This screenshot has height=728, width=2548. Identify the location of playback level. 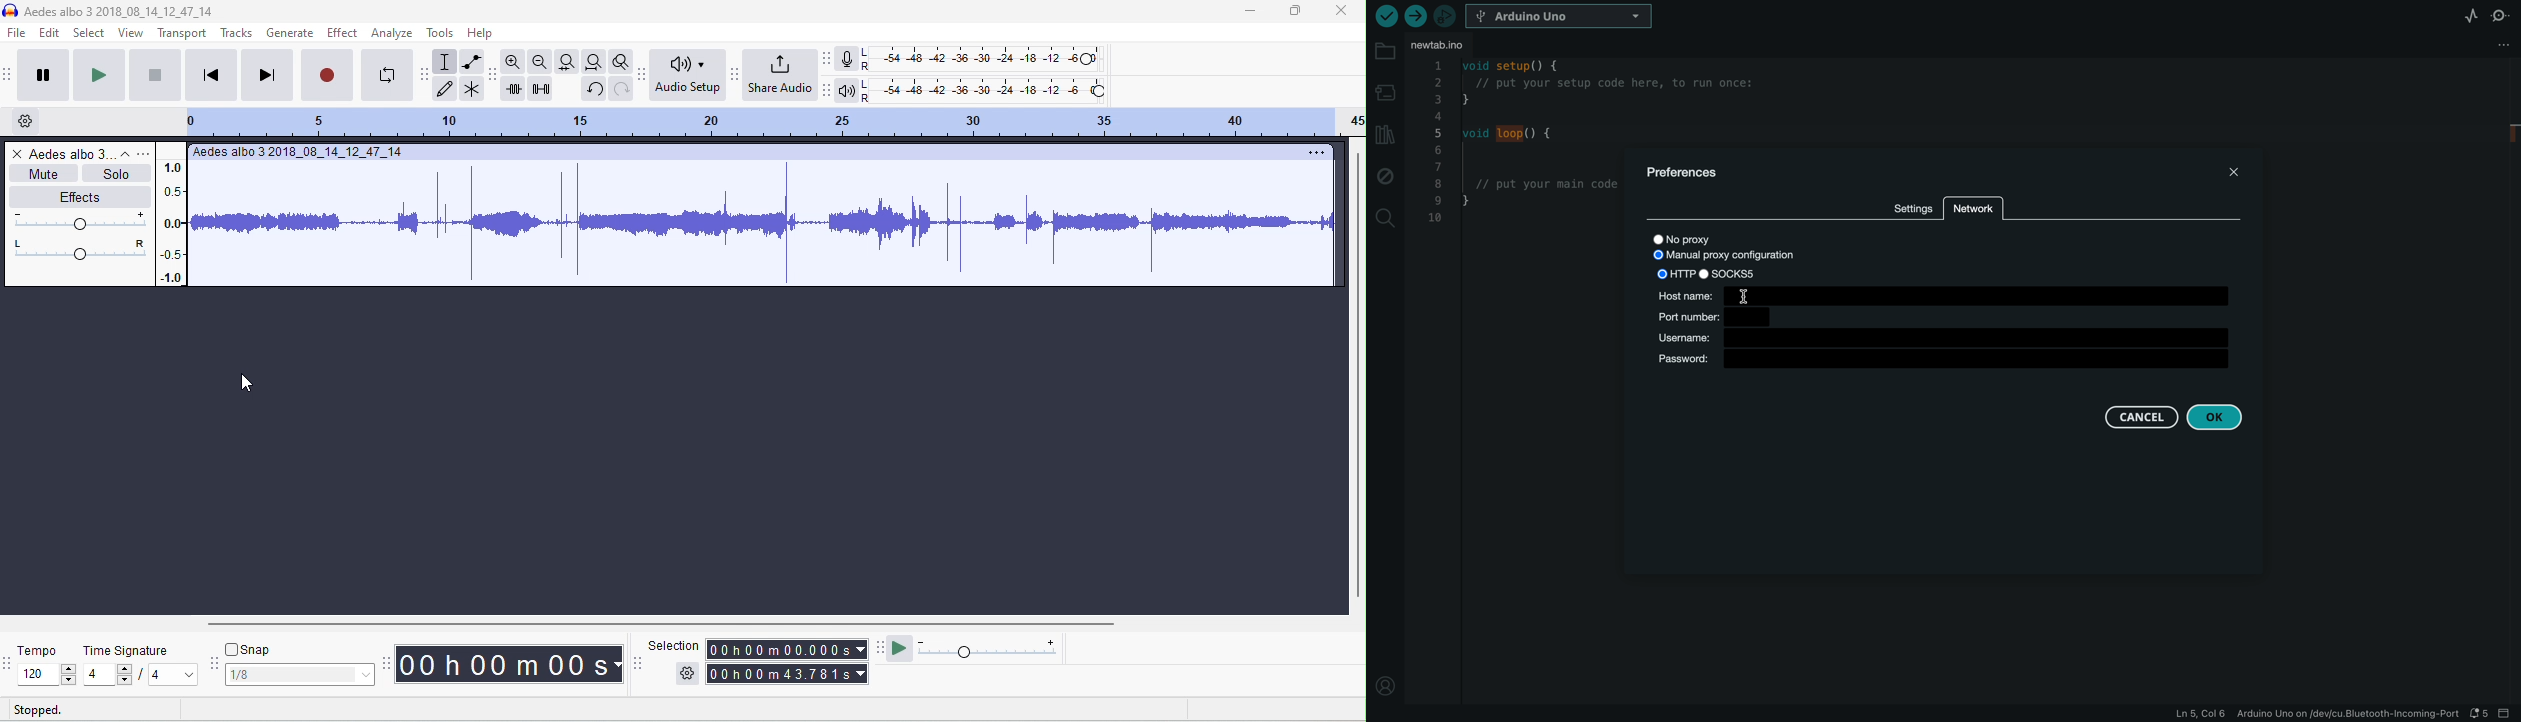
(994, 89).